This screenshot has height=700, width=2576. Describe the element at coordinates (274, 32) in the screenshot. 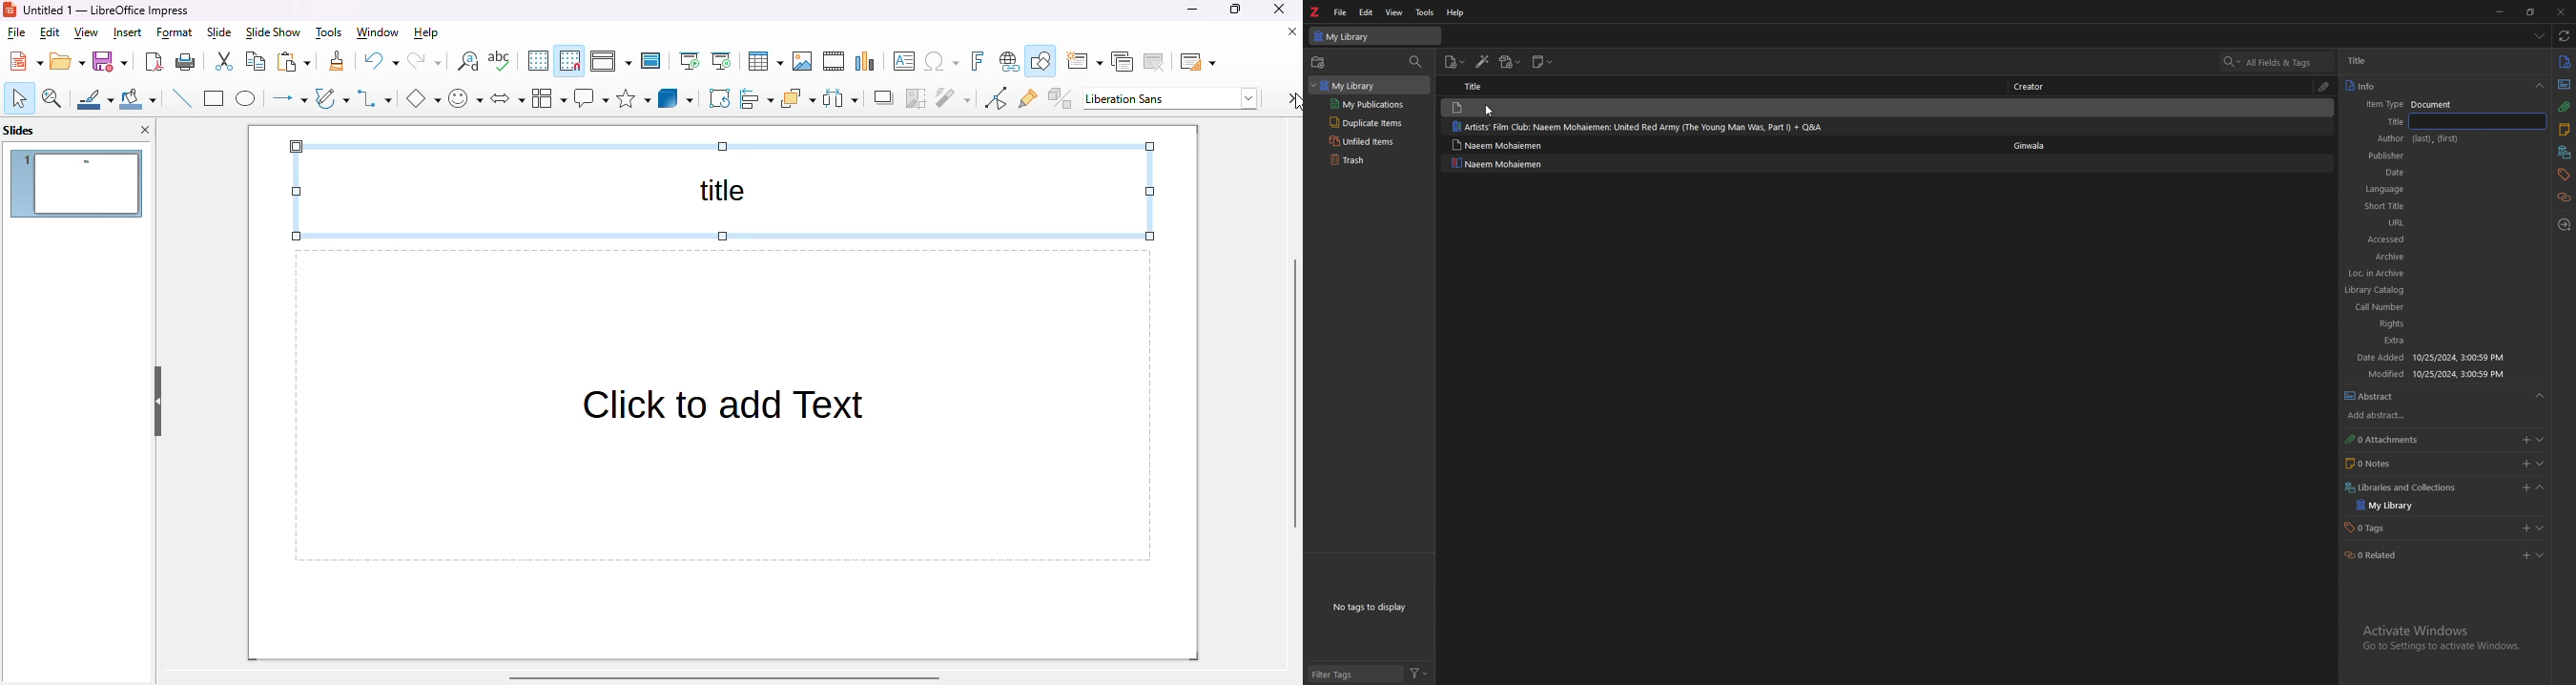

I see `slide show` at that location.